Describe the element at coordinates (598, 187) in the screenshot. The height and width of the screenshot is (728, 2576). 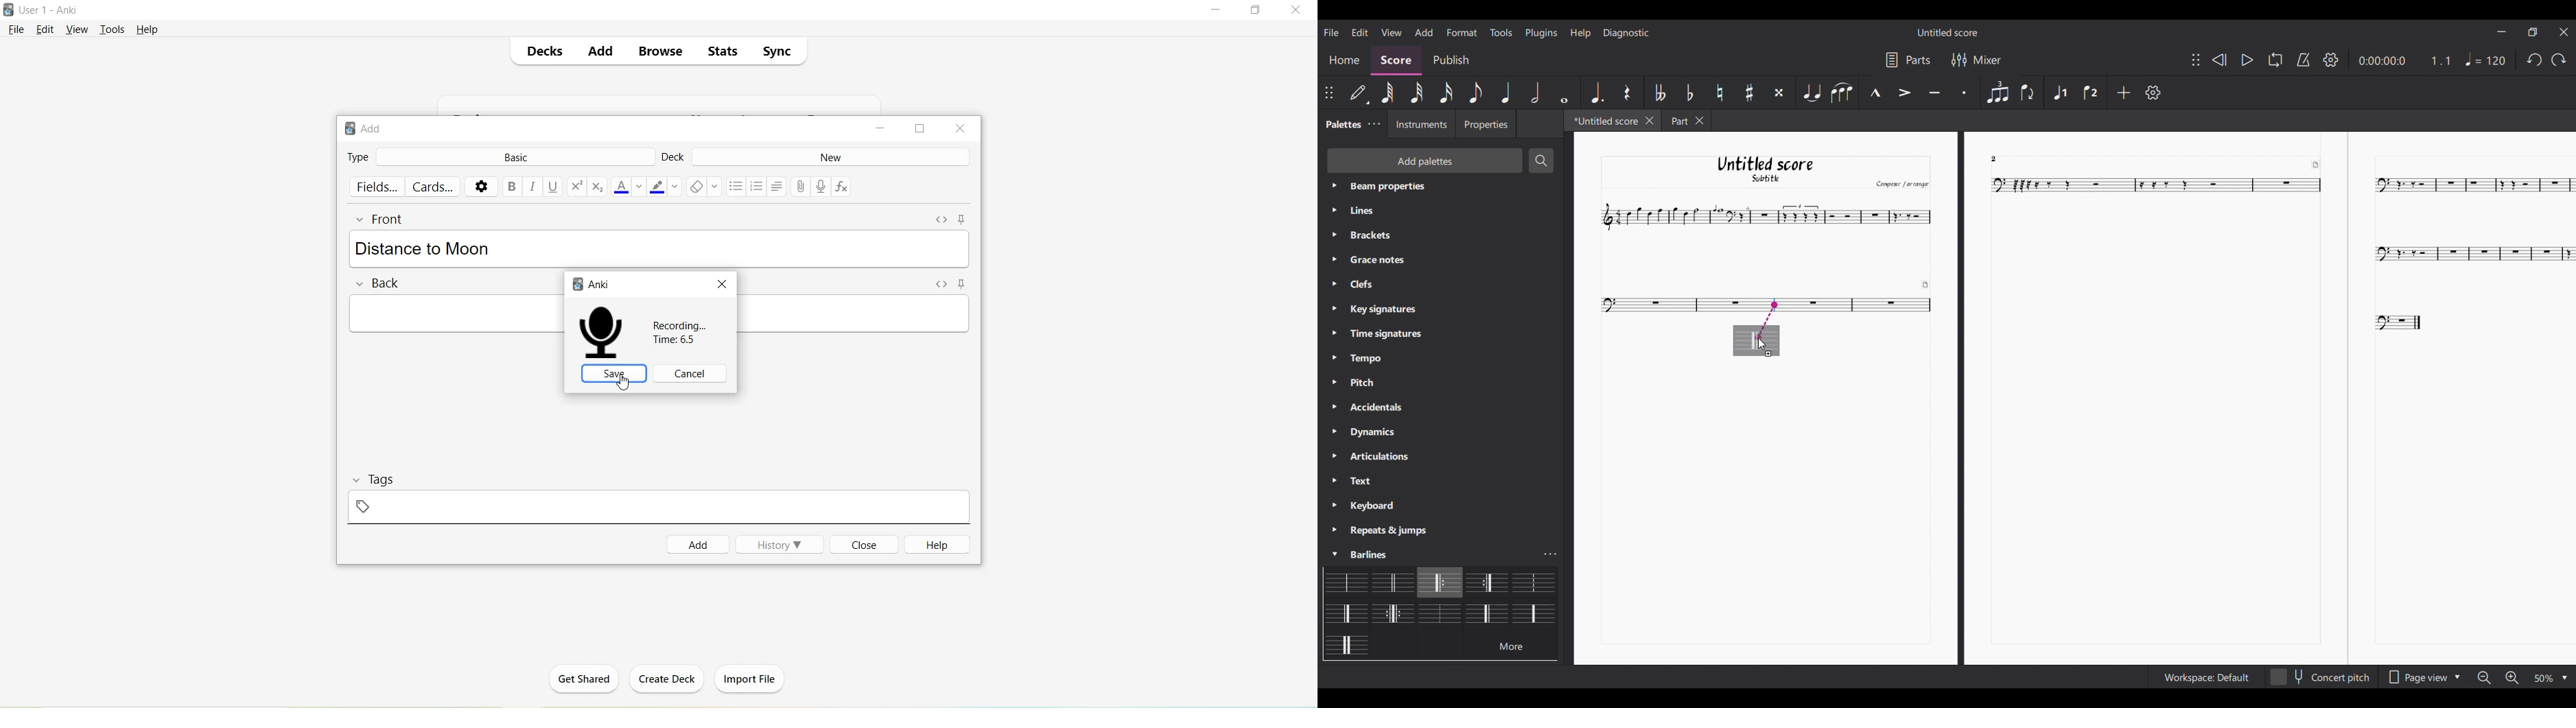
I see `Subscript` at that location.